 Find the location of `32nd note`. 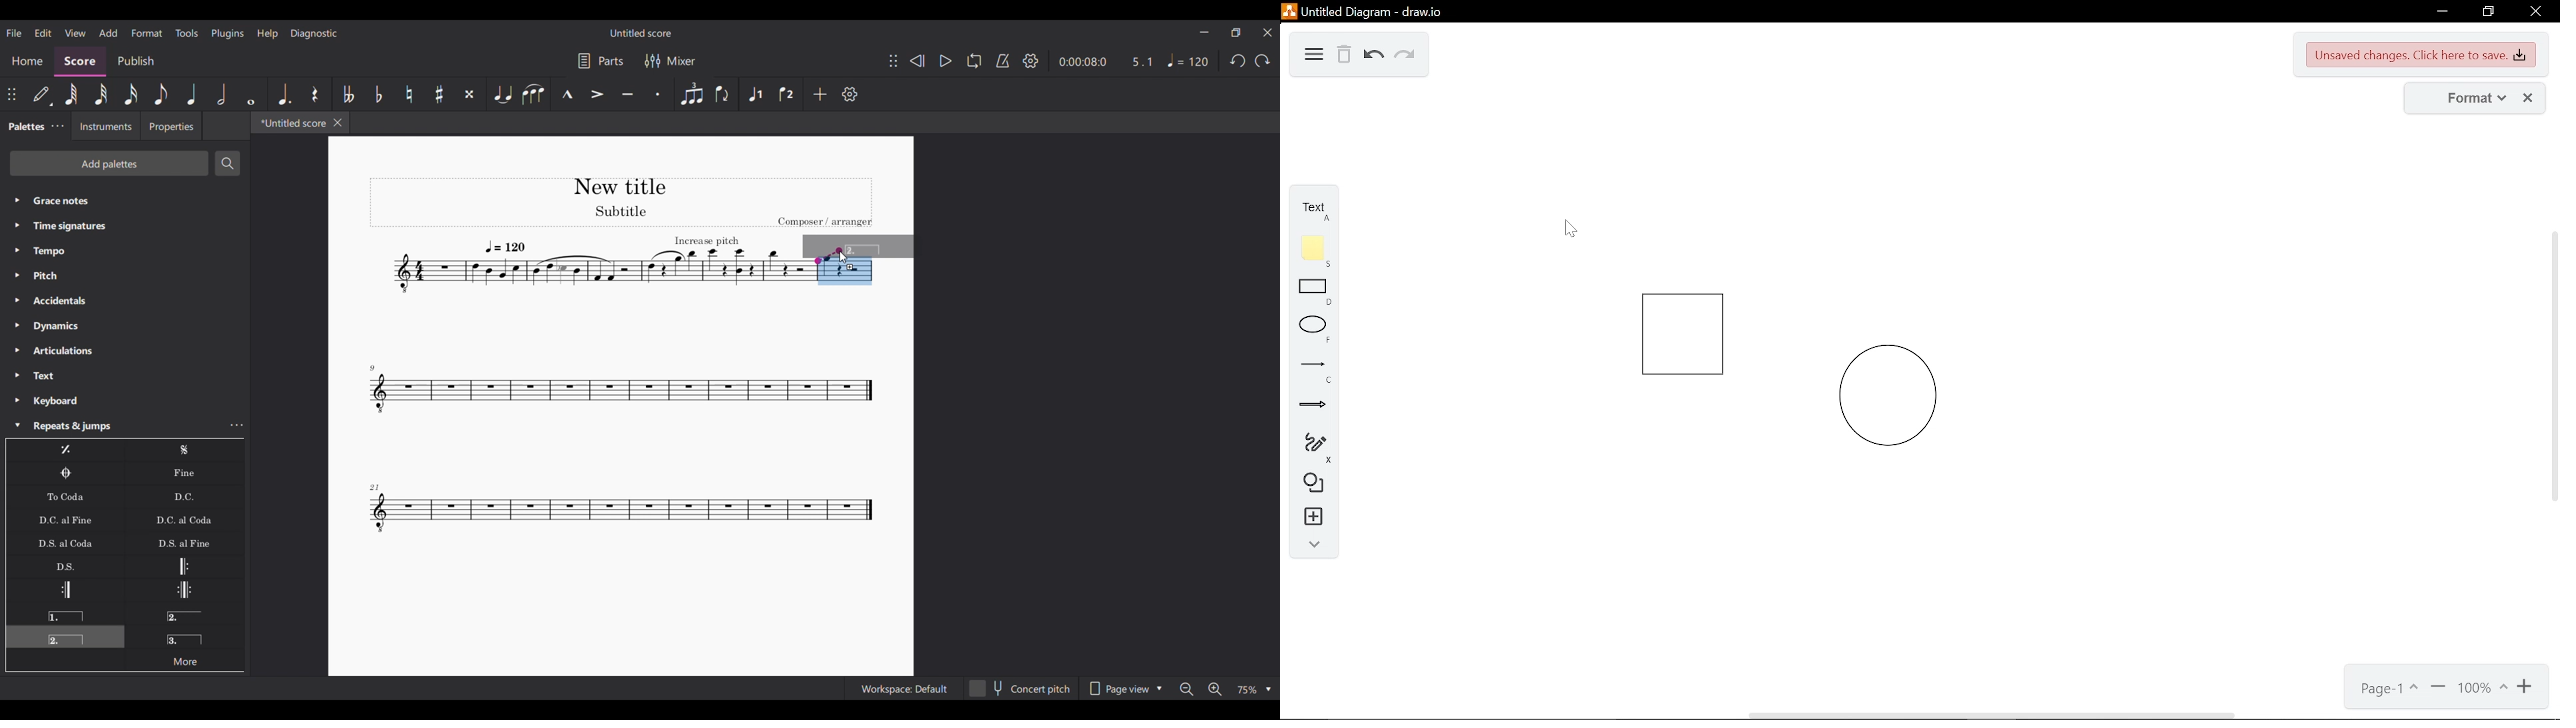

32nd note is located at coordinates (101, 94).